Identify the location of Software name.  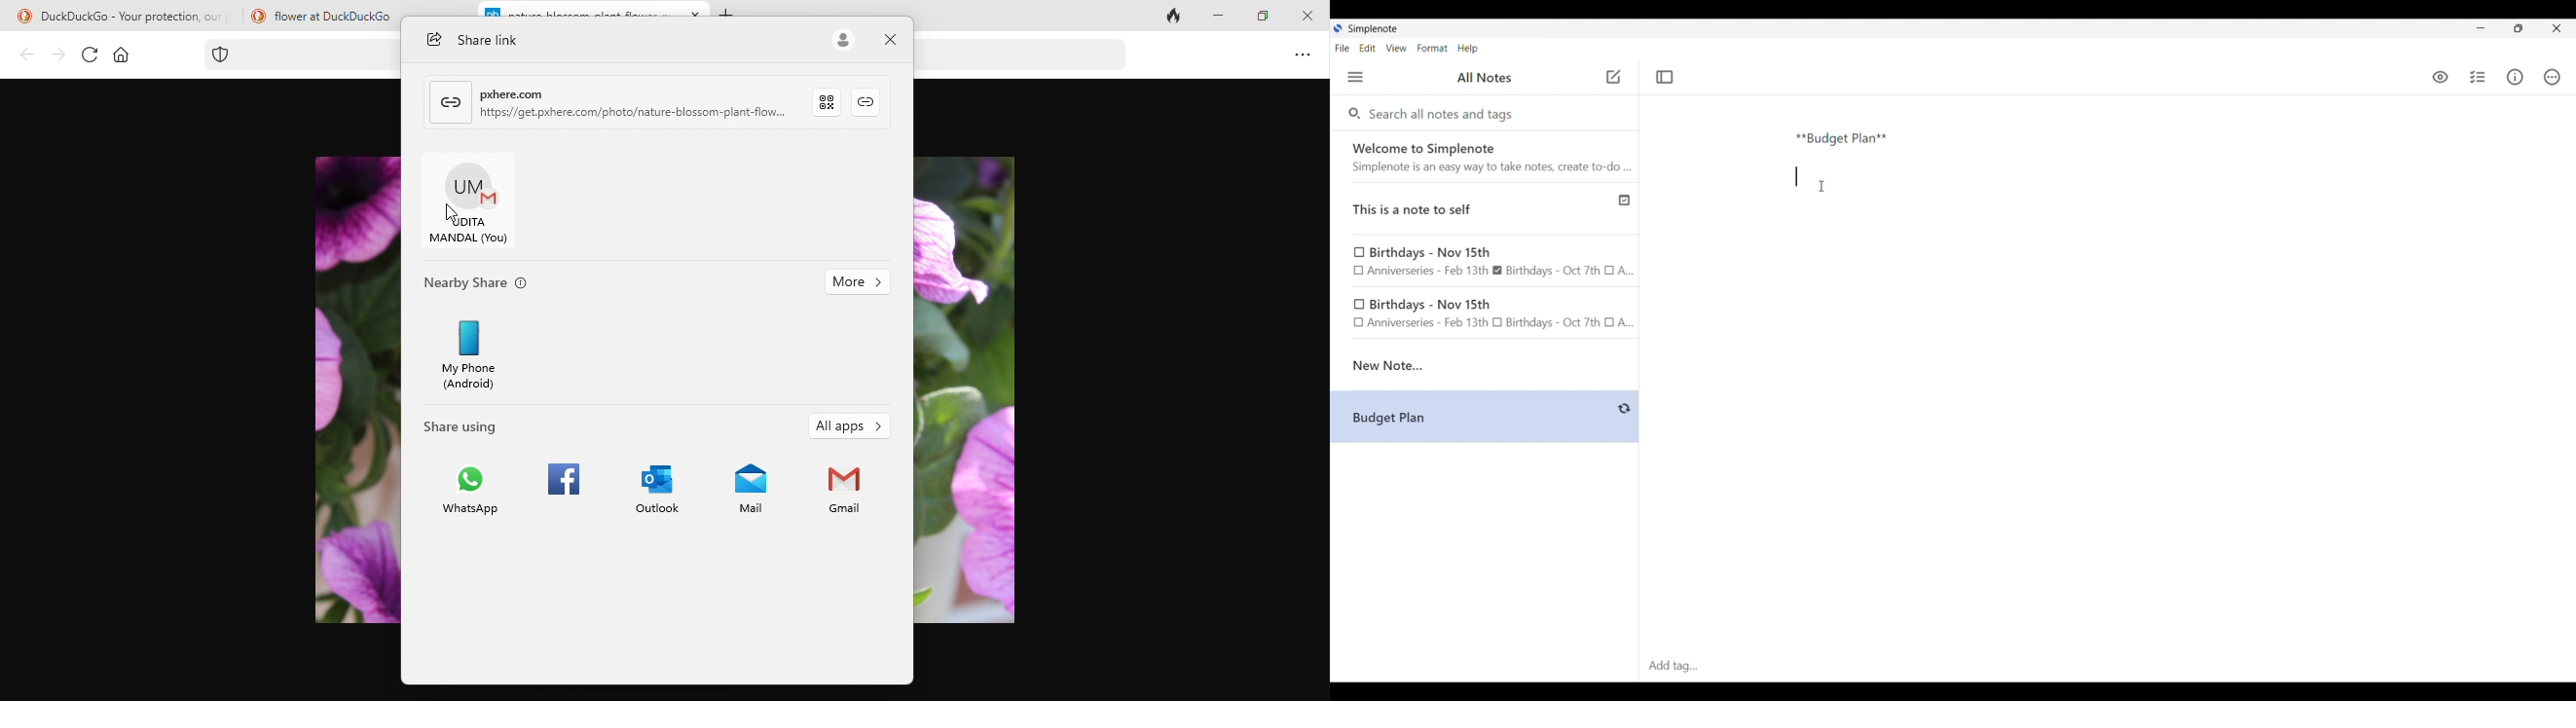
(1374, 29).